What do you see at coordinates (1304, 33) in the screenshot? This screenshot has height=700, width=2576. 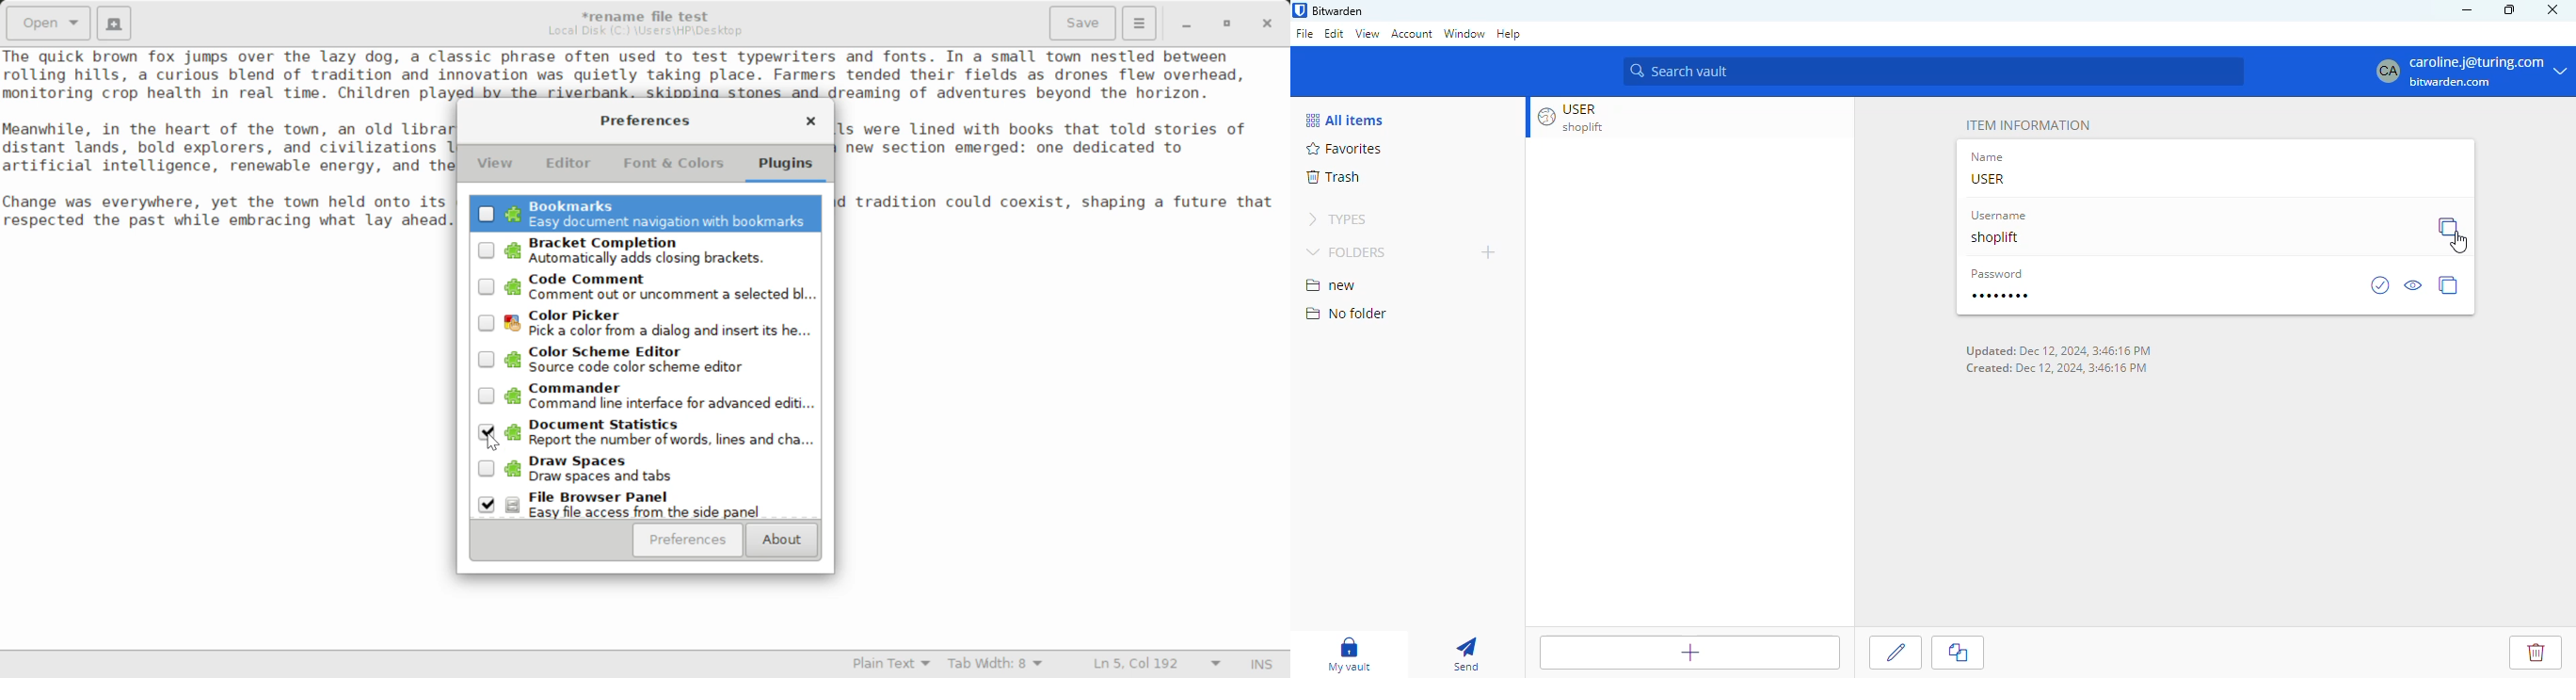 I see `file` at bounding box center [1304, 33].